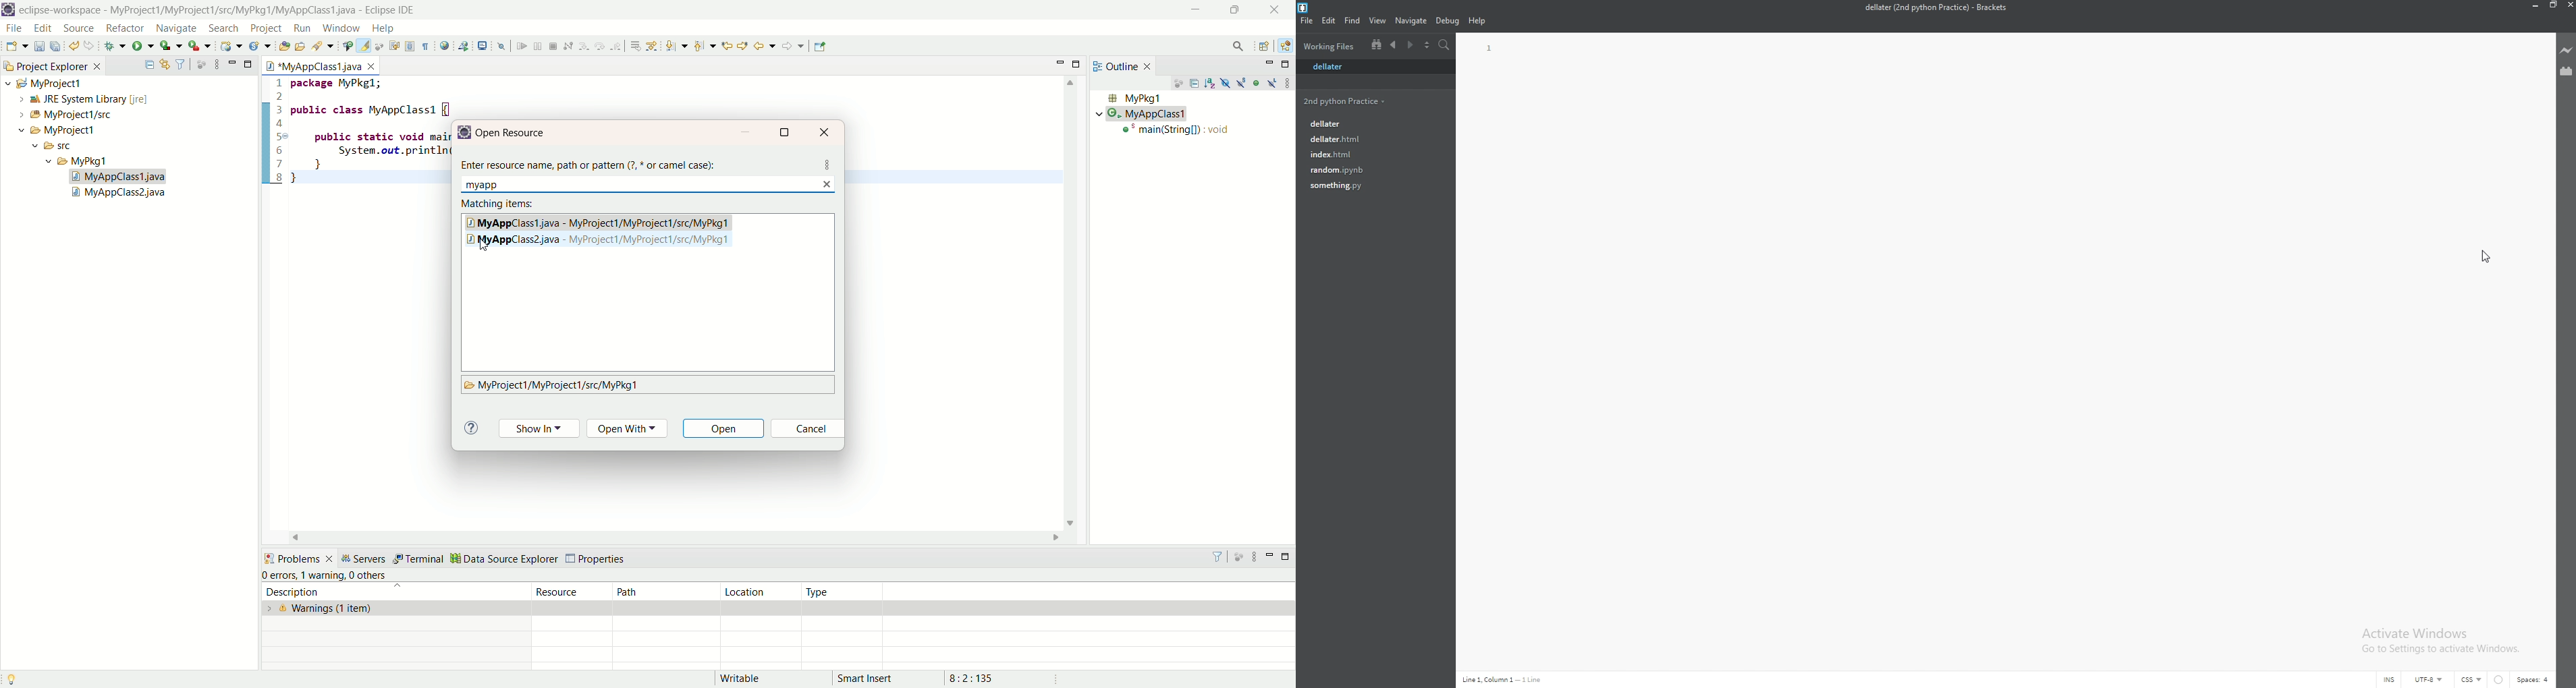 This screenshot has height=700, width=2576. Describe the element at coordinates (485, 246) in the screenshot. I see `cursor` at that location.